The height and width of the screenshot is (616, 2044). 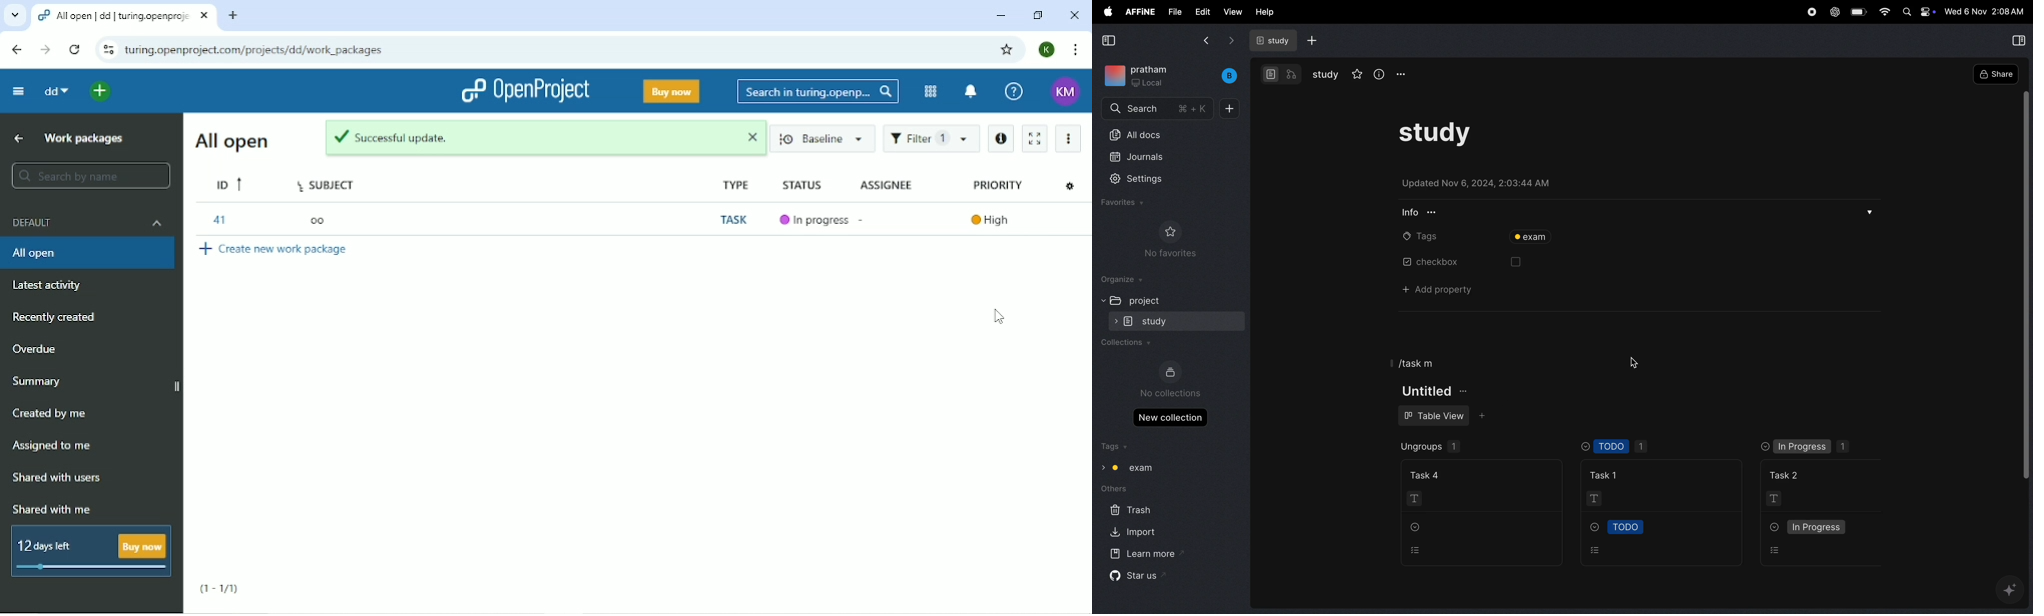 What do you see at coordinates (1046, 50) in the screenshot?
I see `K` at bounding box center [1046, 50].